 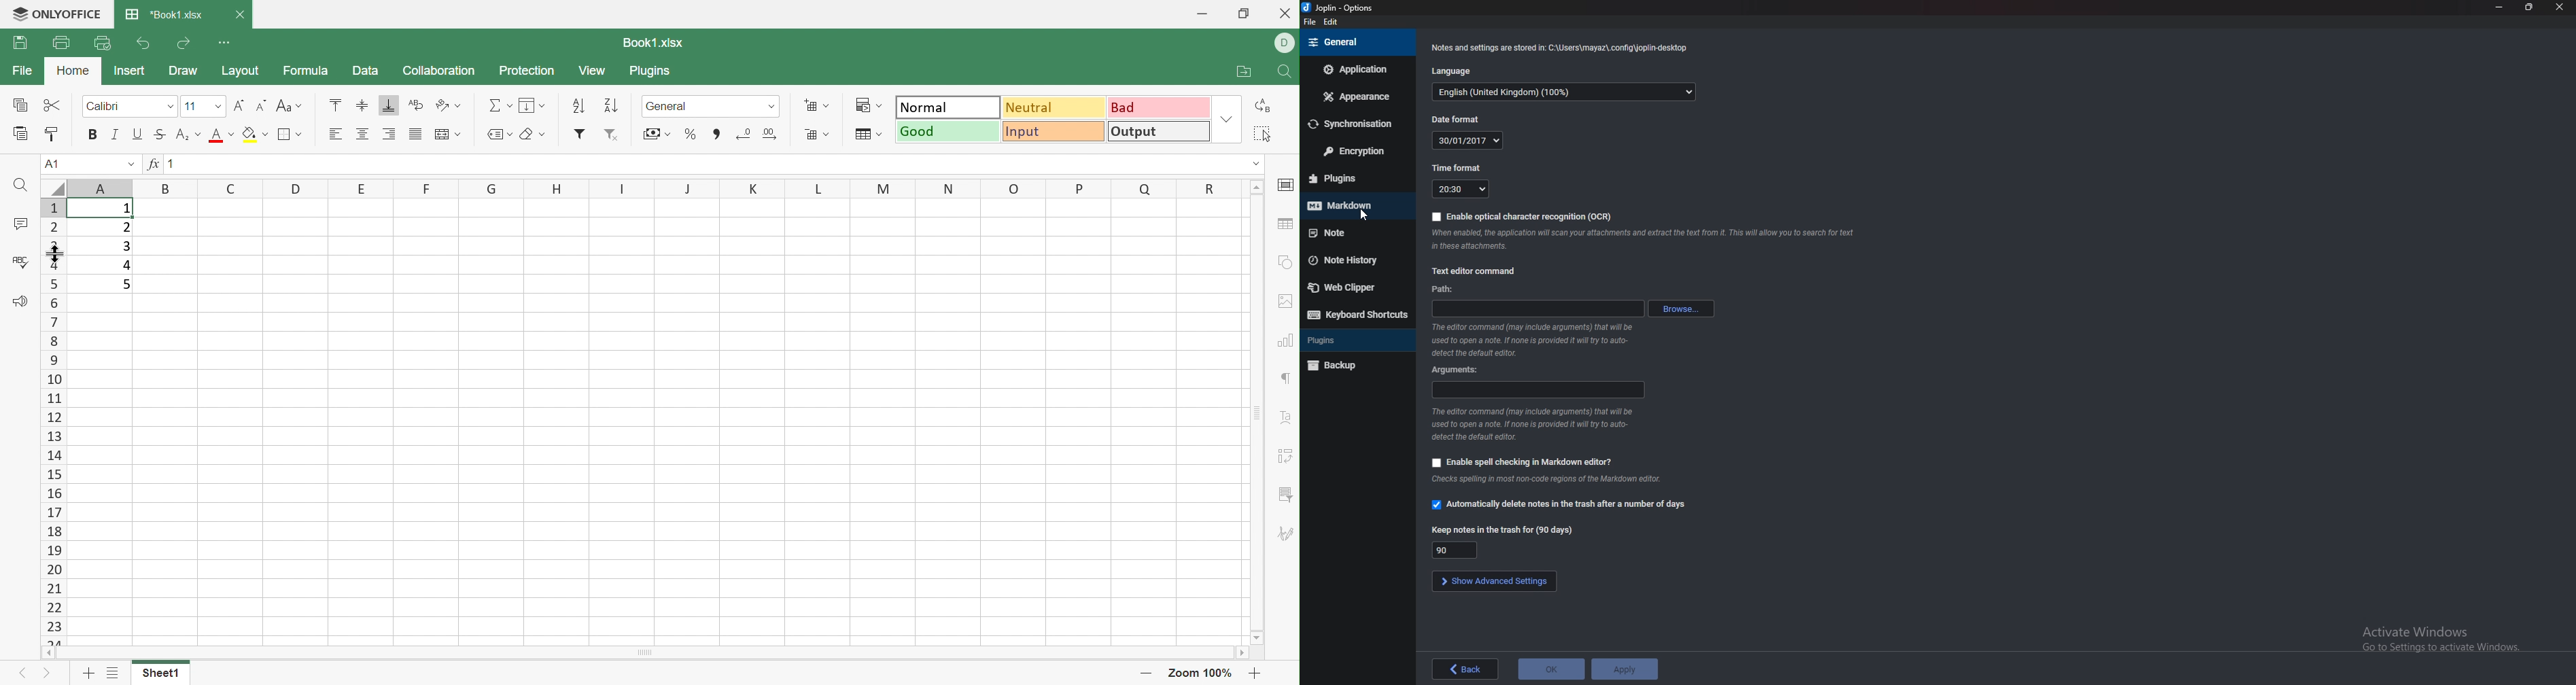 What do you see at coordinates (1462, 189) in the screenshot?
I see `Time format` at bounding box center [1462, 189].